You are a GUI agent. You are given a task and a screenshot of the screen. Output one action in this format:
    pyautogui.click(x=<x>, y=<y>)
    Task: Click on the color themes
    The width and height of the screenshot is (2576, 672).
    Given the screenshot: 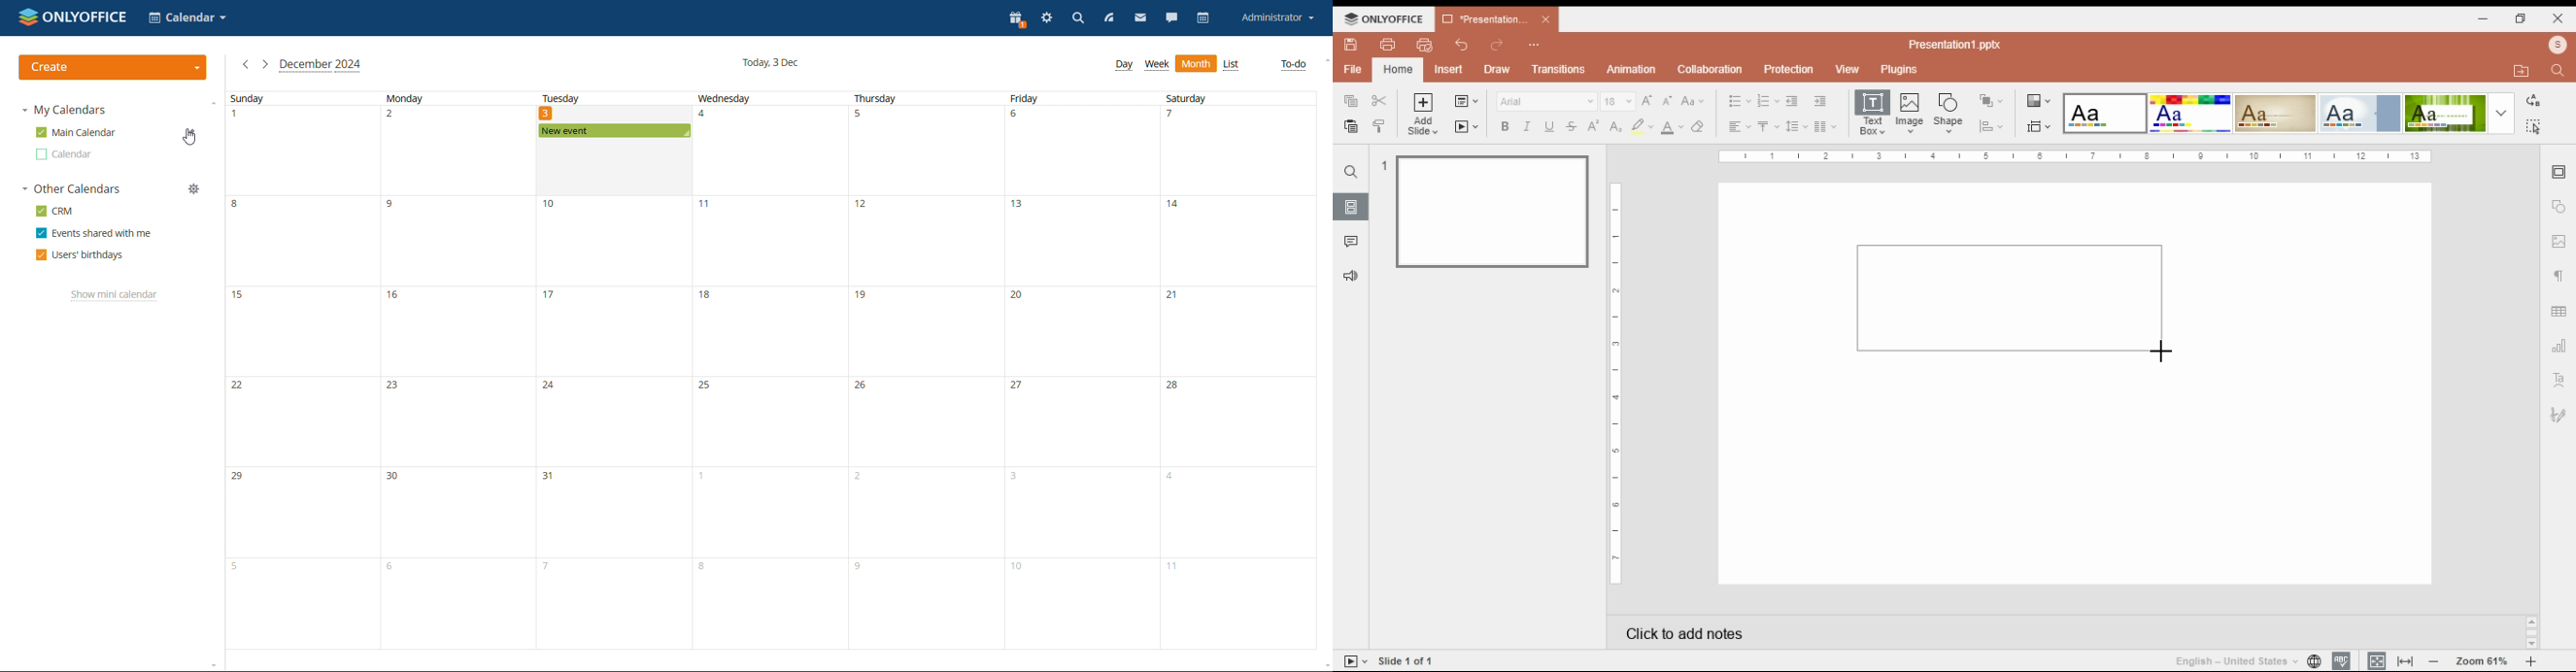 What is the action you would take?
    pyautogui.click(x=2038, y=101)
    